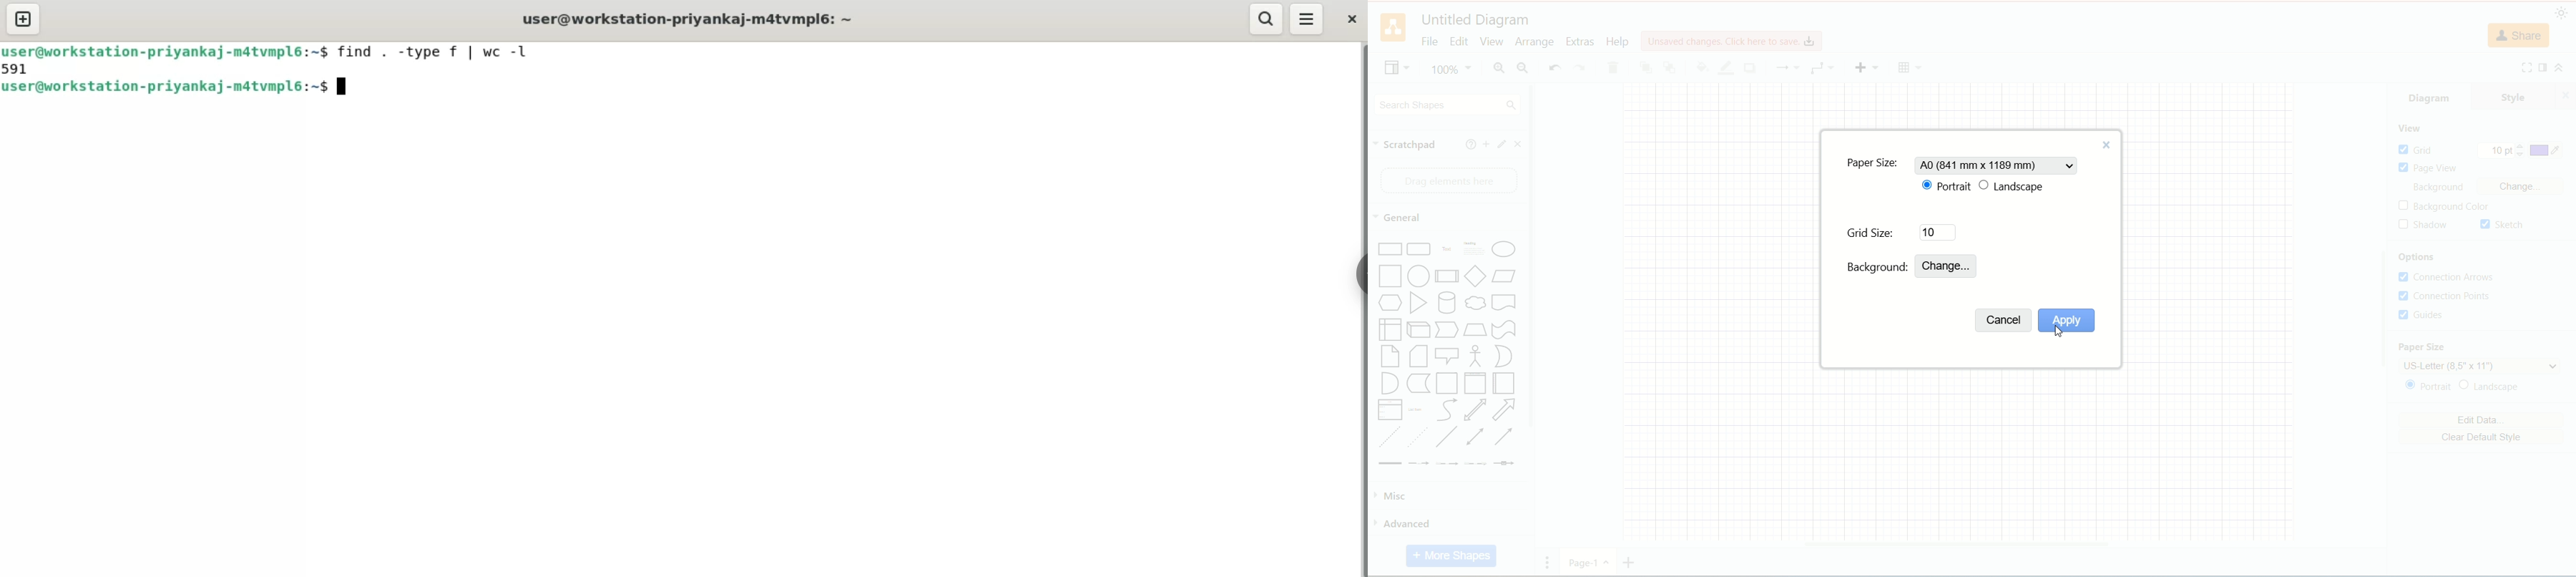 The width and height of the screenshot is (2576, 588). What do you see at coordinates (1450, 69) in the screenshot?
I see `100%` at bounding box center [1450, 69].